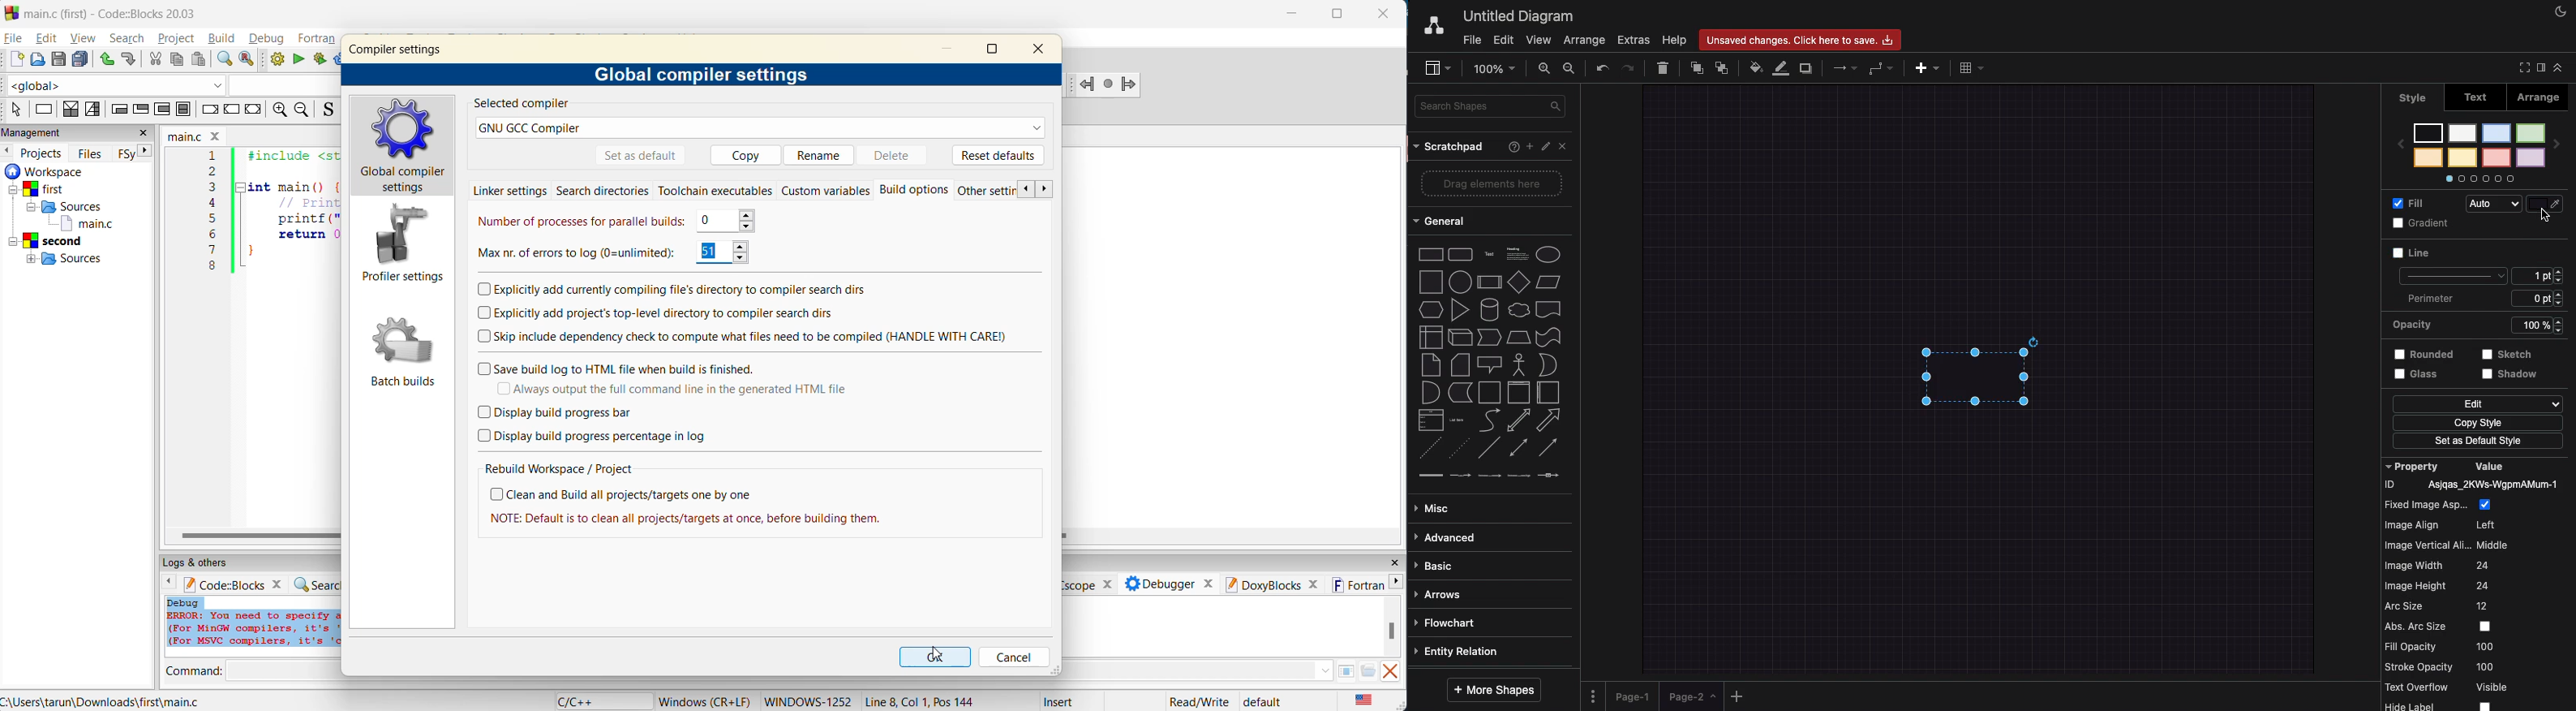 This screenshot has width=2576, height=728. What do you see at coordinates (1085, 85) in the screenshot?
I see `Jump back` at bounding box center [1085, 85].